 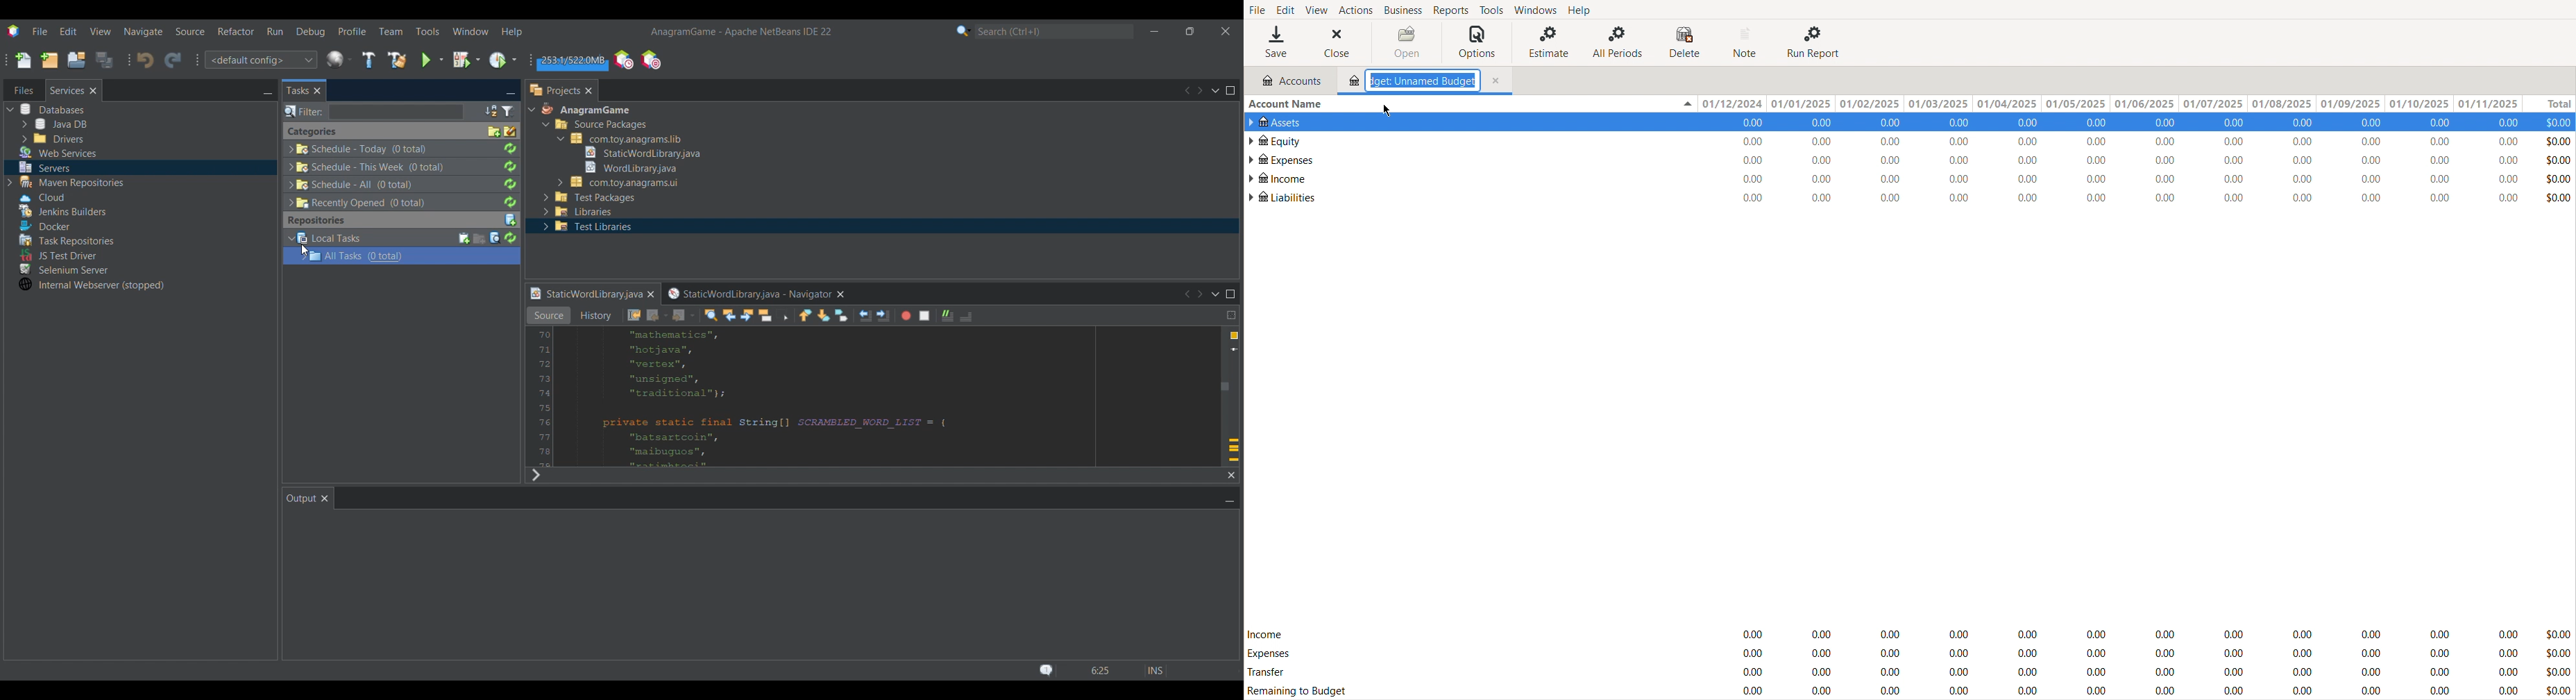 I want to click on Assets, so click(x=1280, y=119).